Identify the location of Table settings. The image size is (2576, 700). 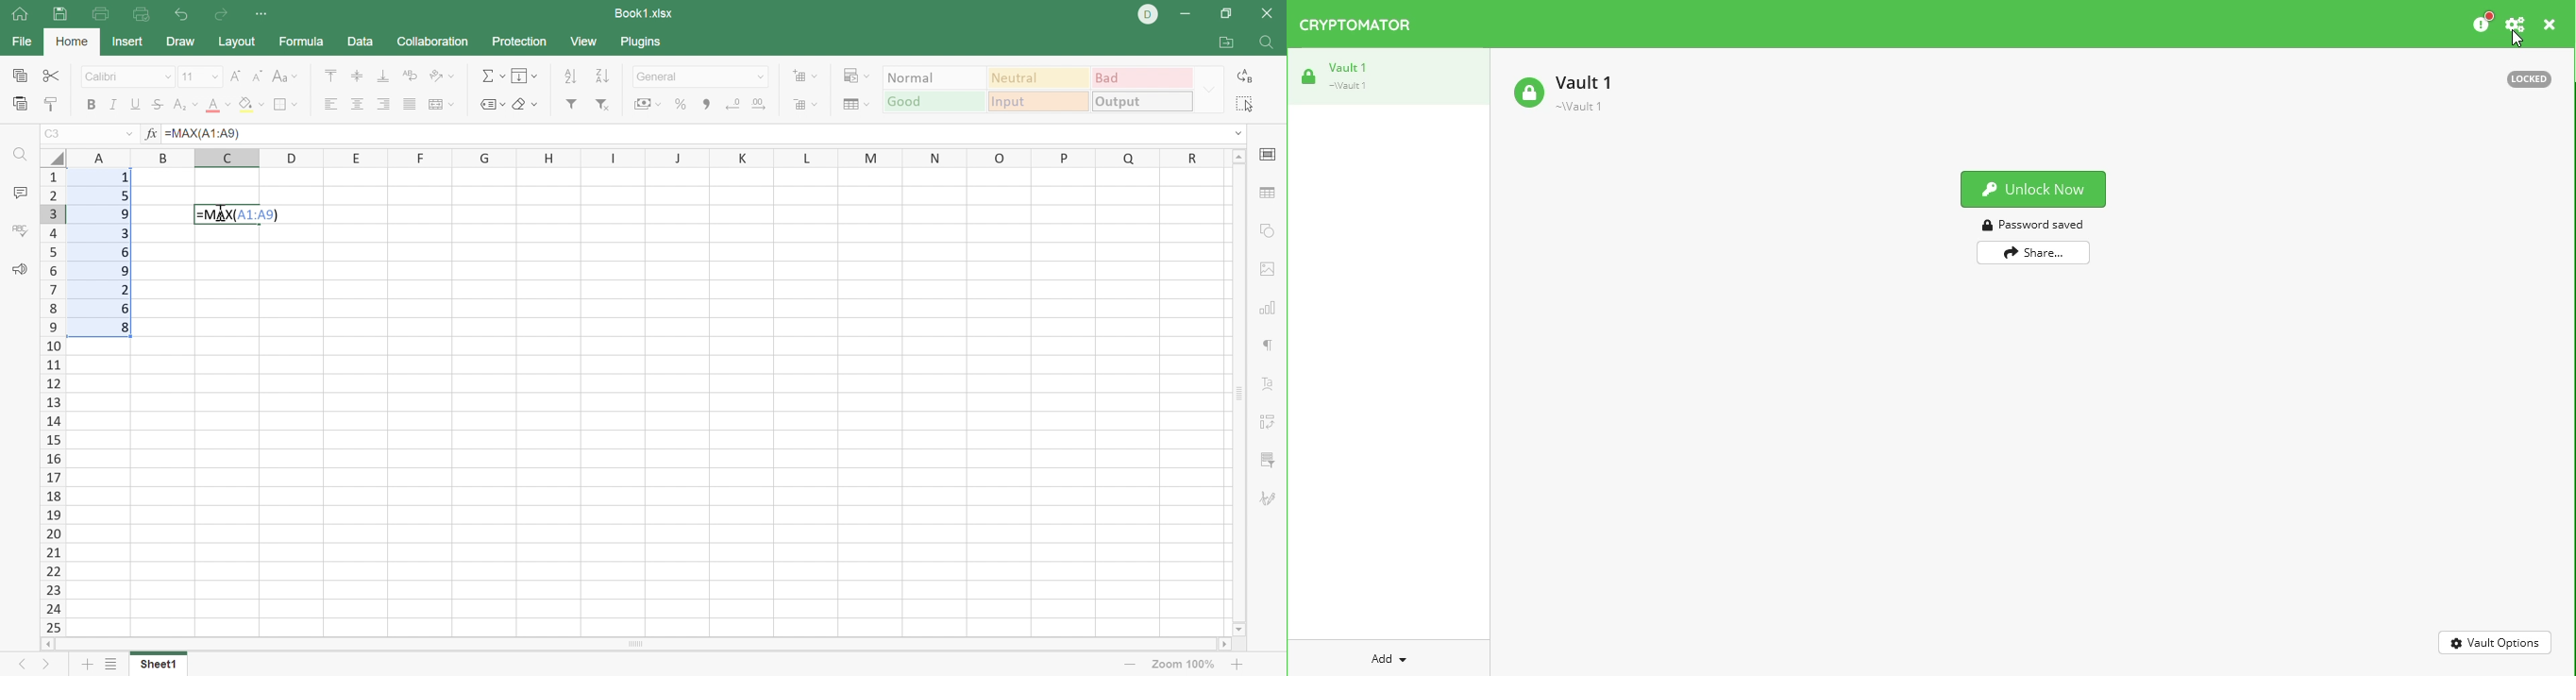
(1268, 192).